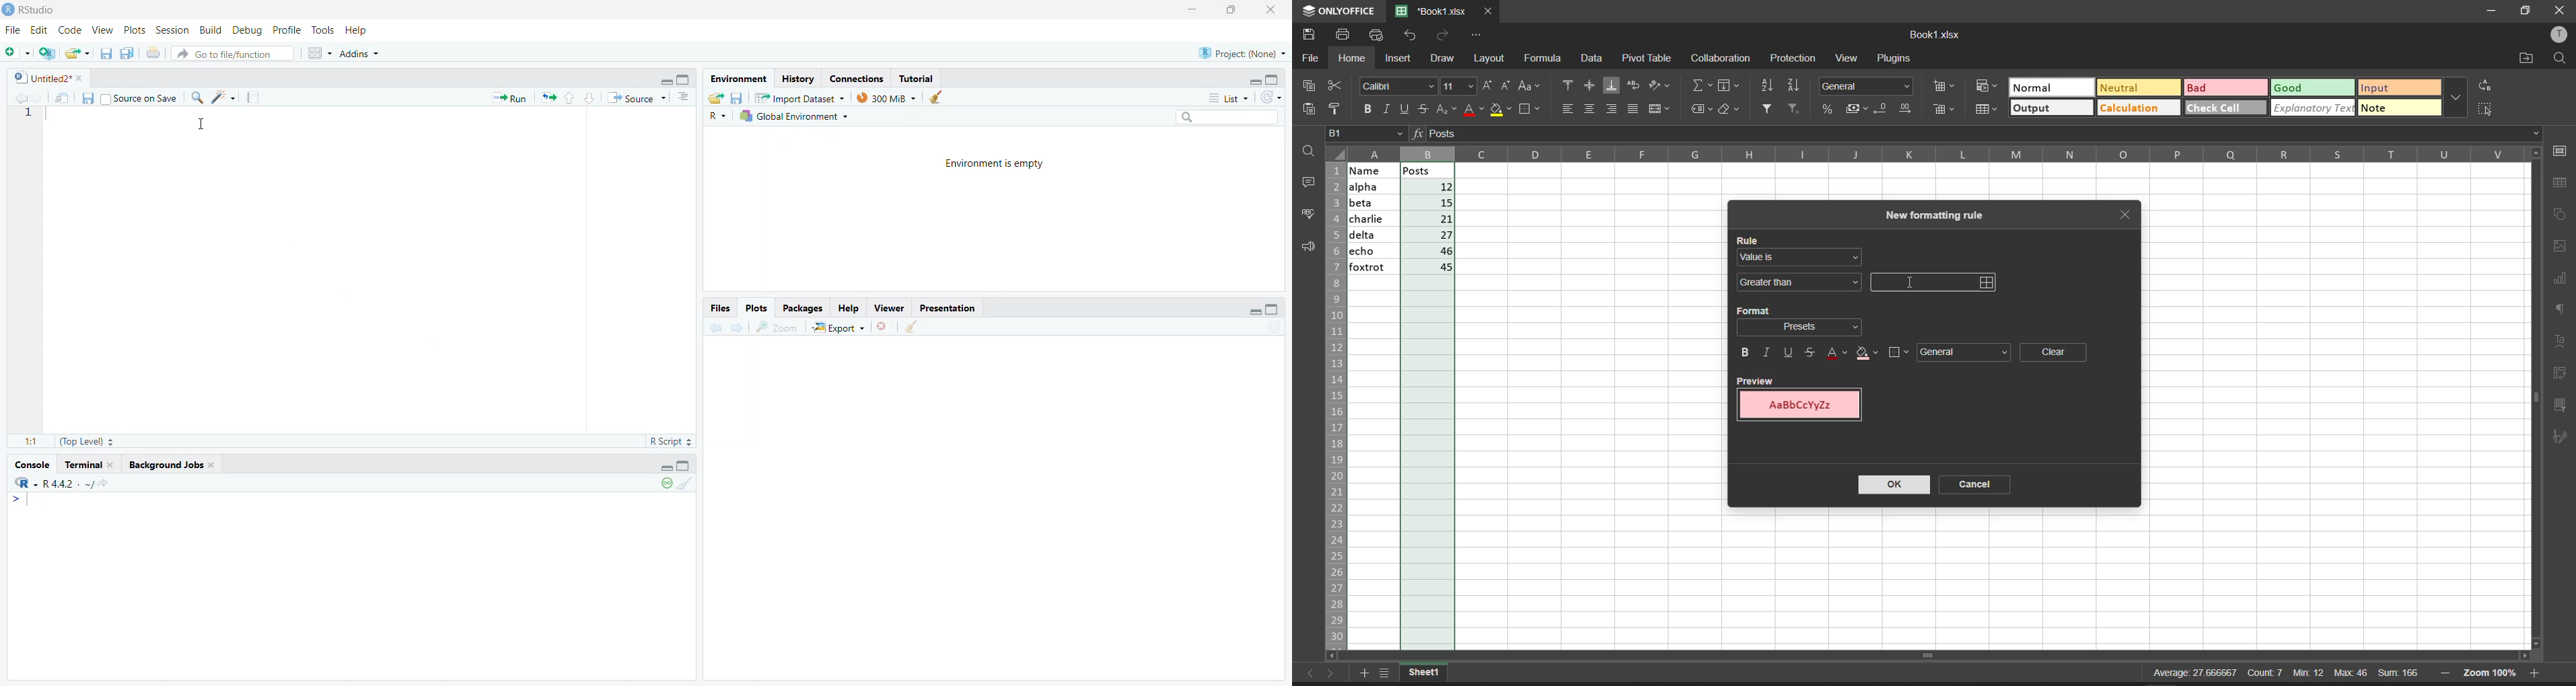 This screenshot has width=2576, height=700. Describe the element at coordinates (13, 32) in the screenshot. I see `File` at that location.